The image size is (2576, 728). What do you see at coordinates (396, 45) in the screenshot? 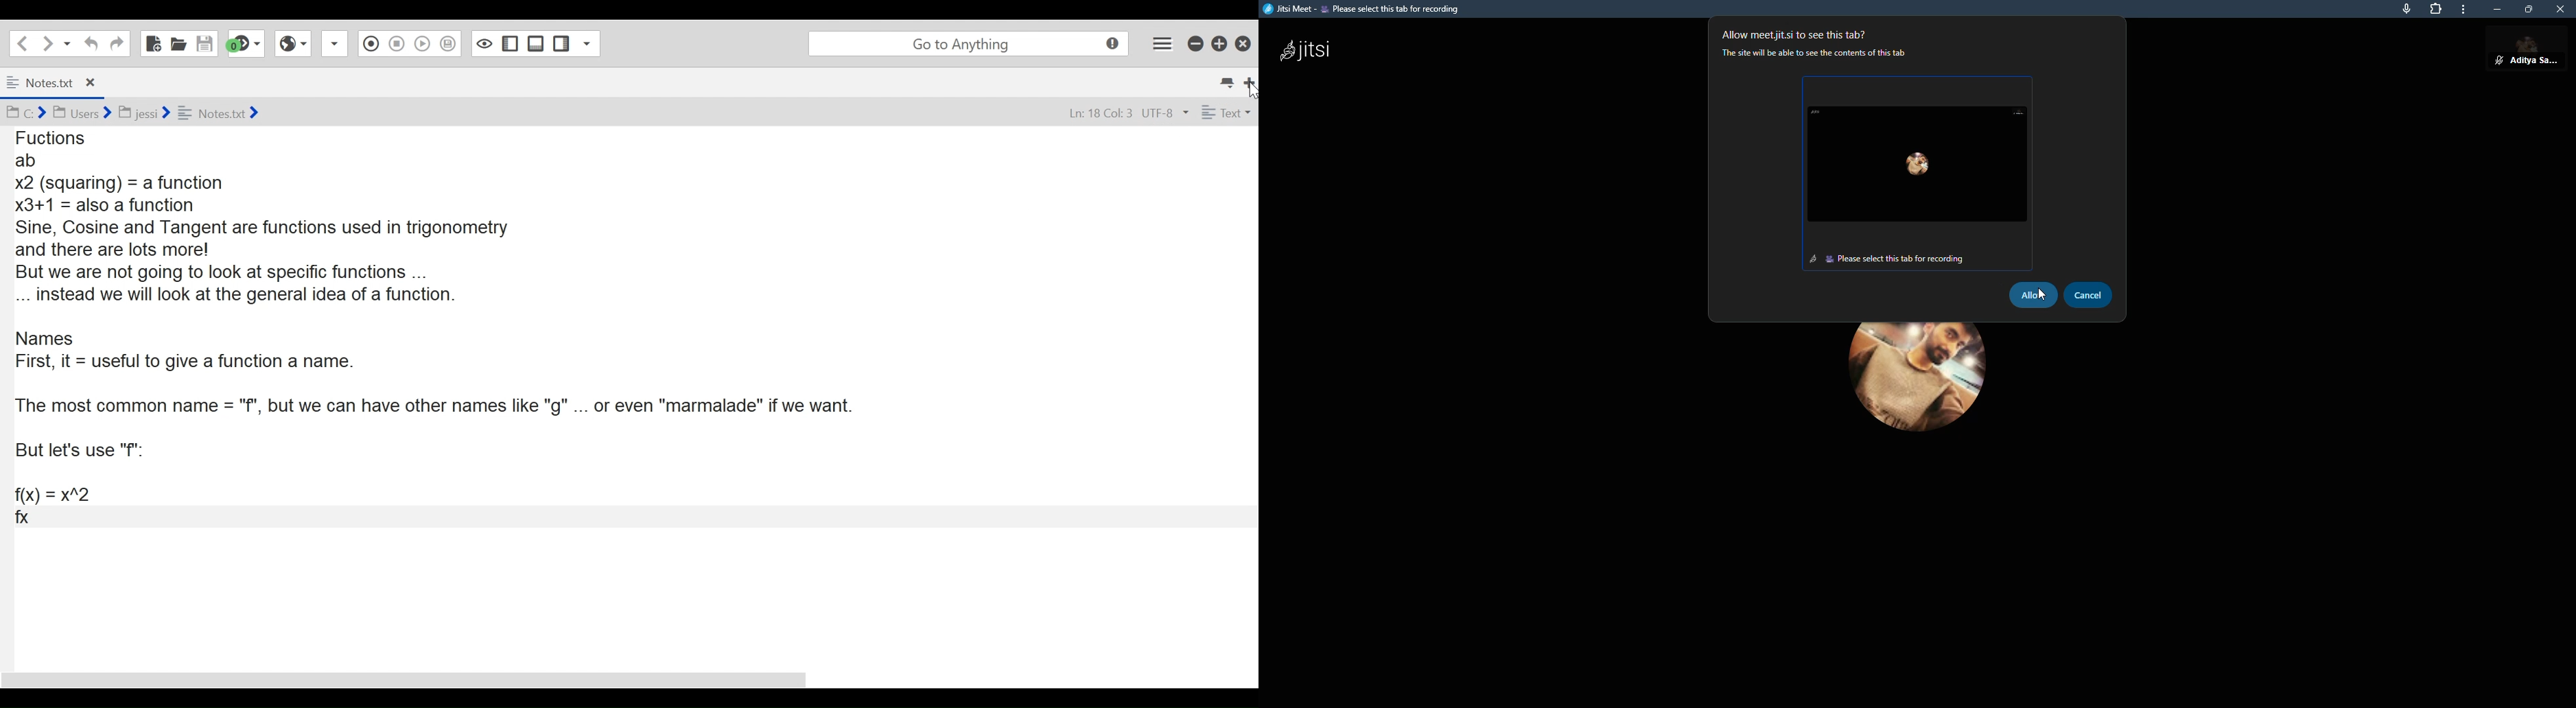
I see `Stop Recording in Macro` at bounding box center [396, 45].